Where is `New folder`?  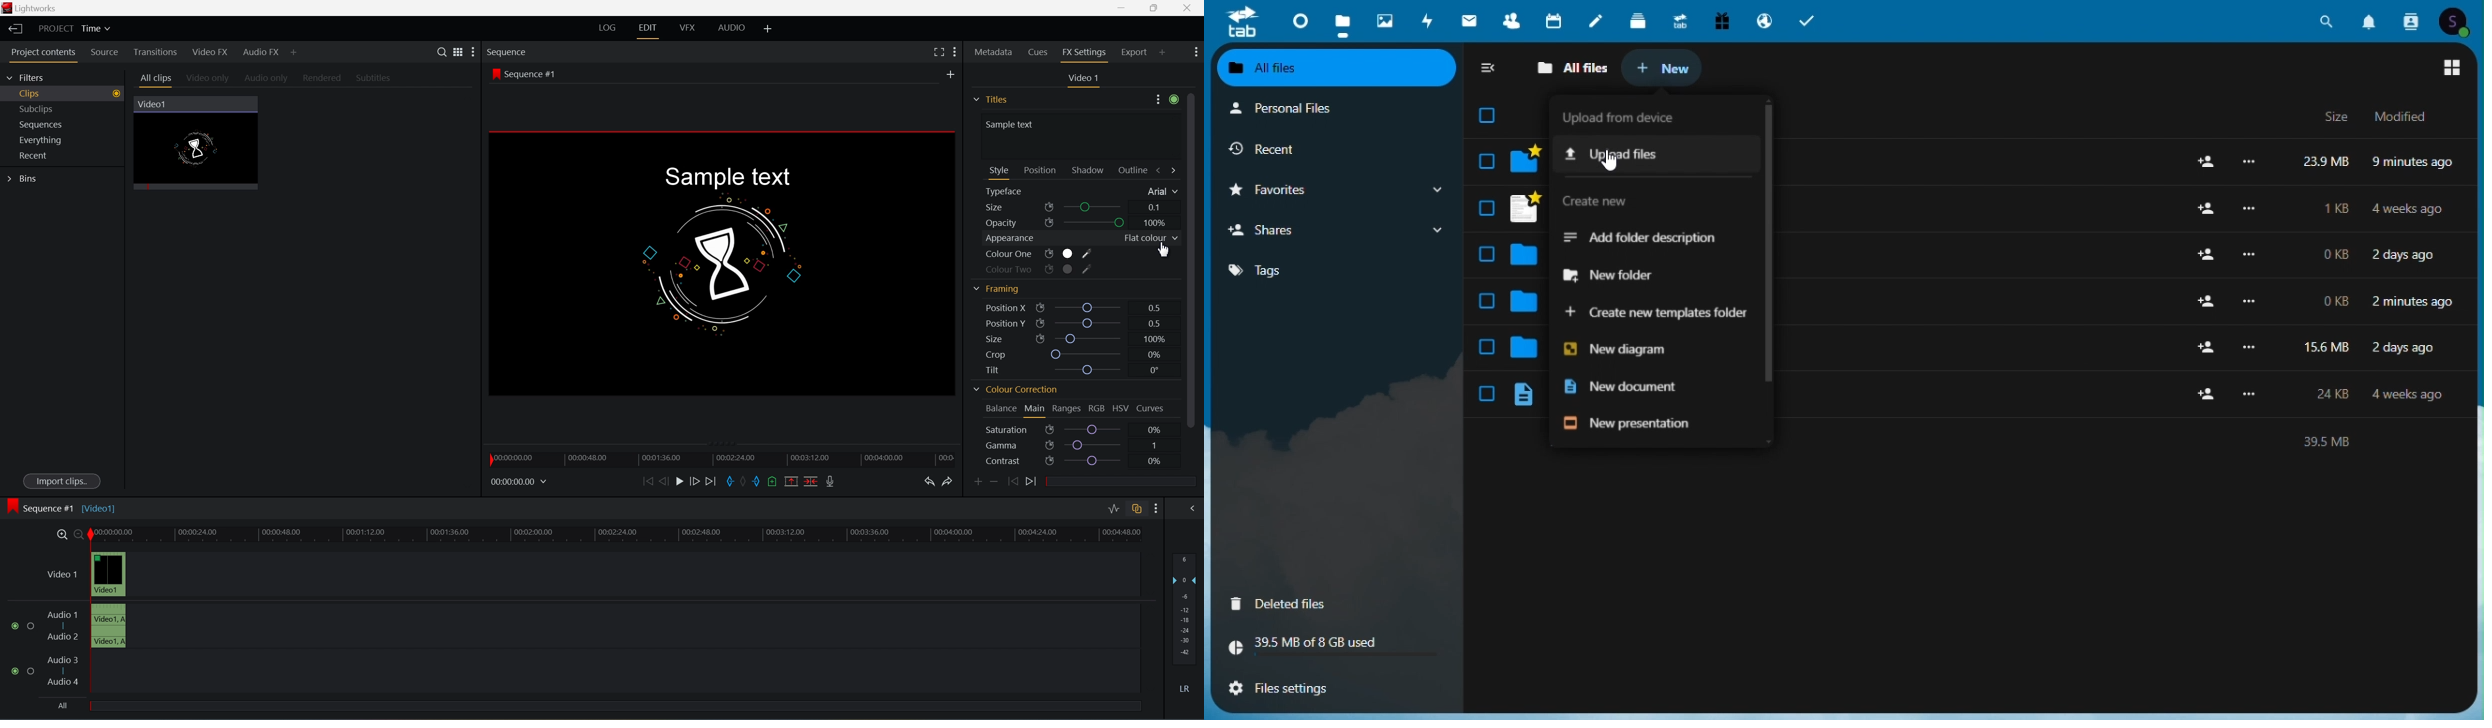
New folder is located at coordinates (1652, 275).